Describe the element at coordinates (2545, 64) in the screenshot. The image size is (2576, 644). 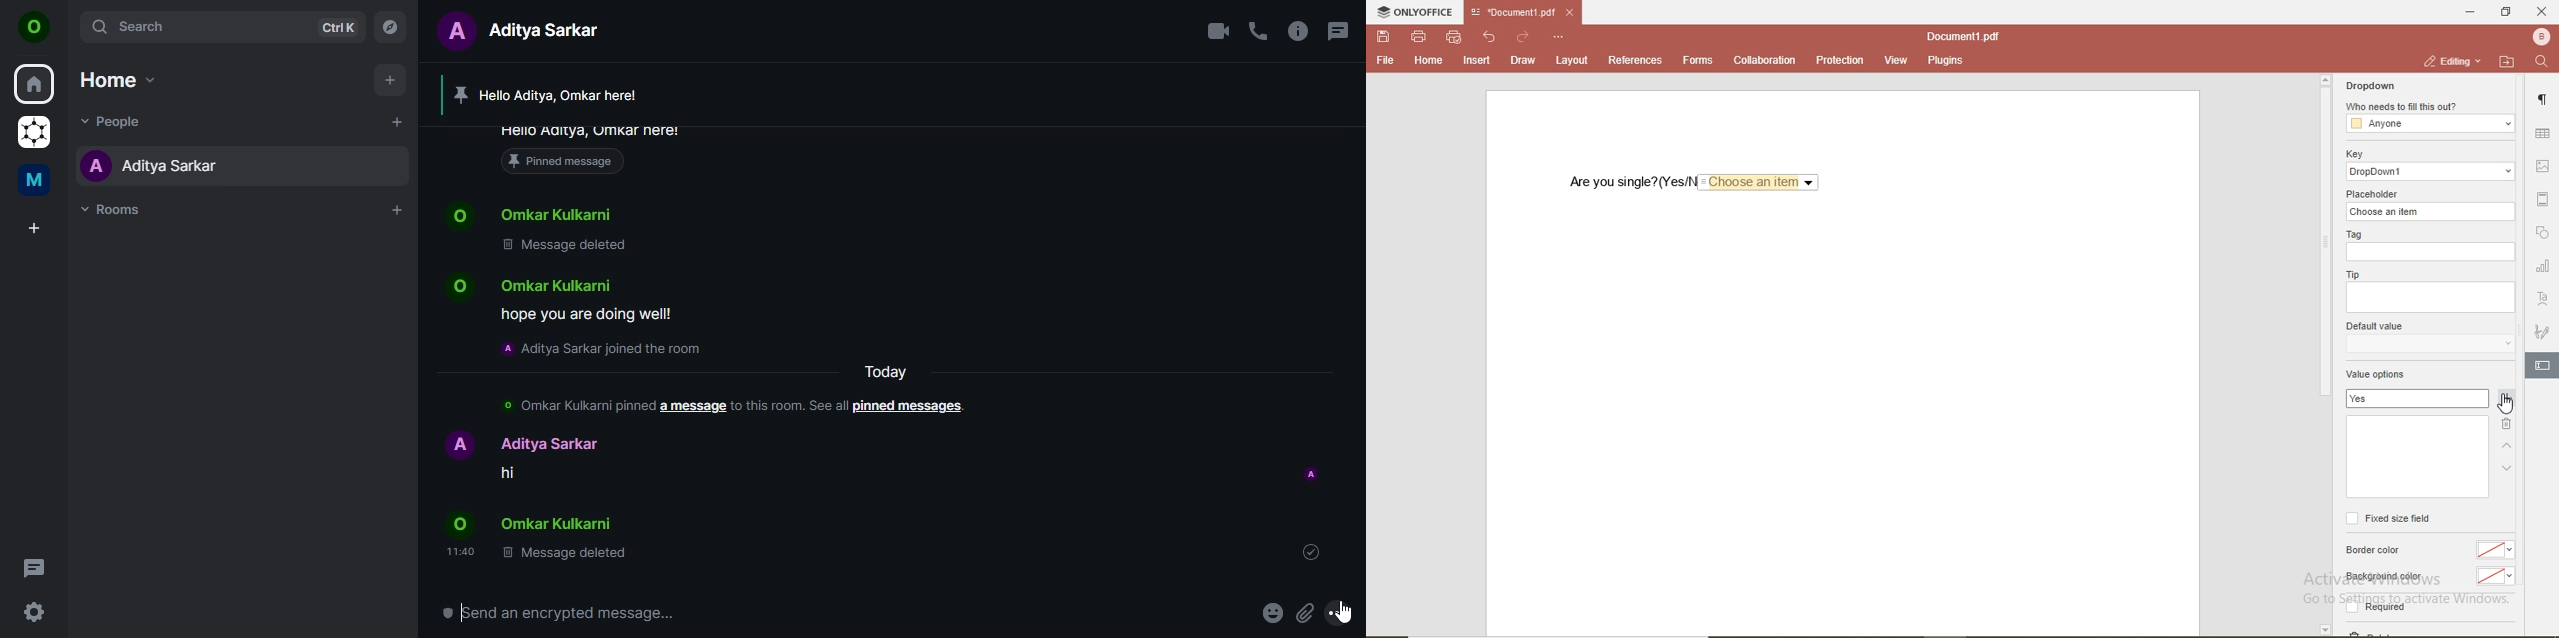
I see `search` at that location.